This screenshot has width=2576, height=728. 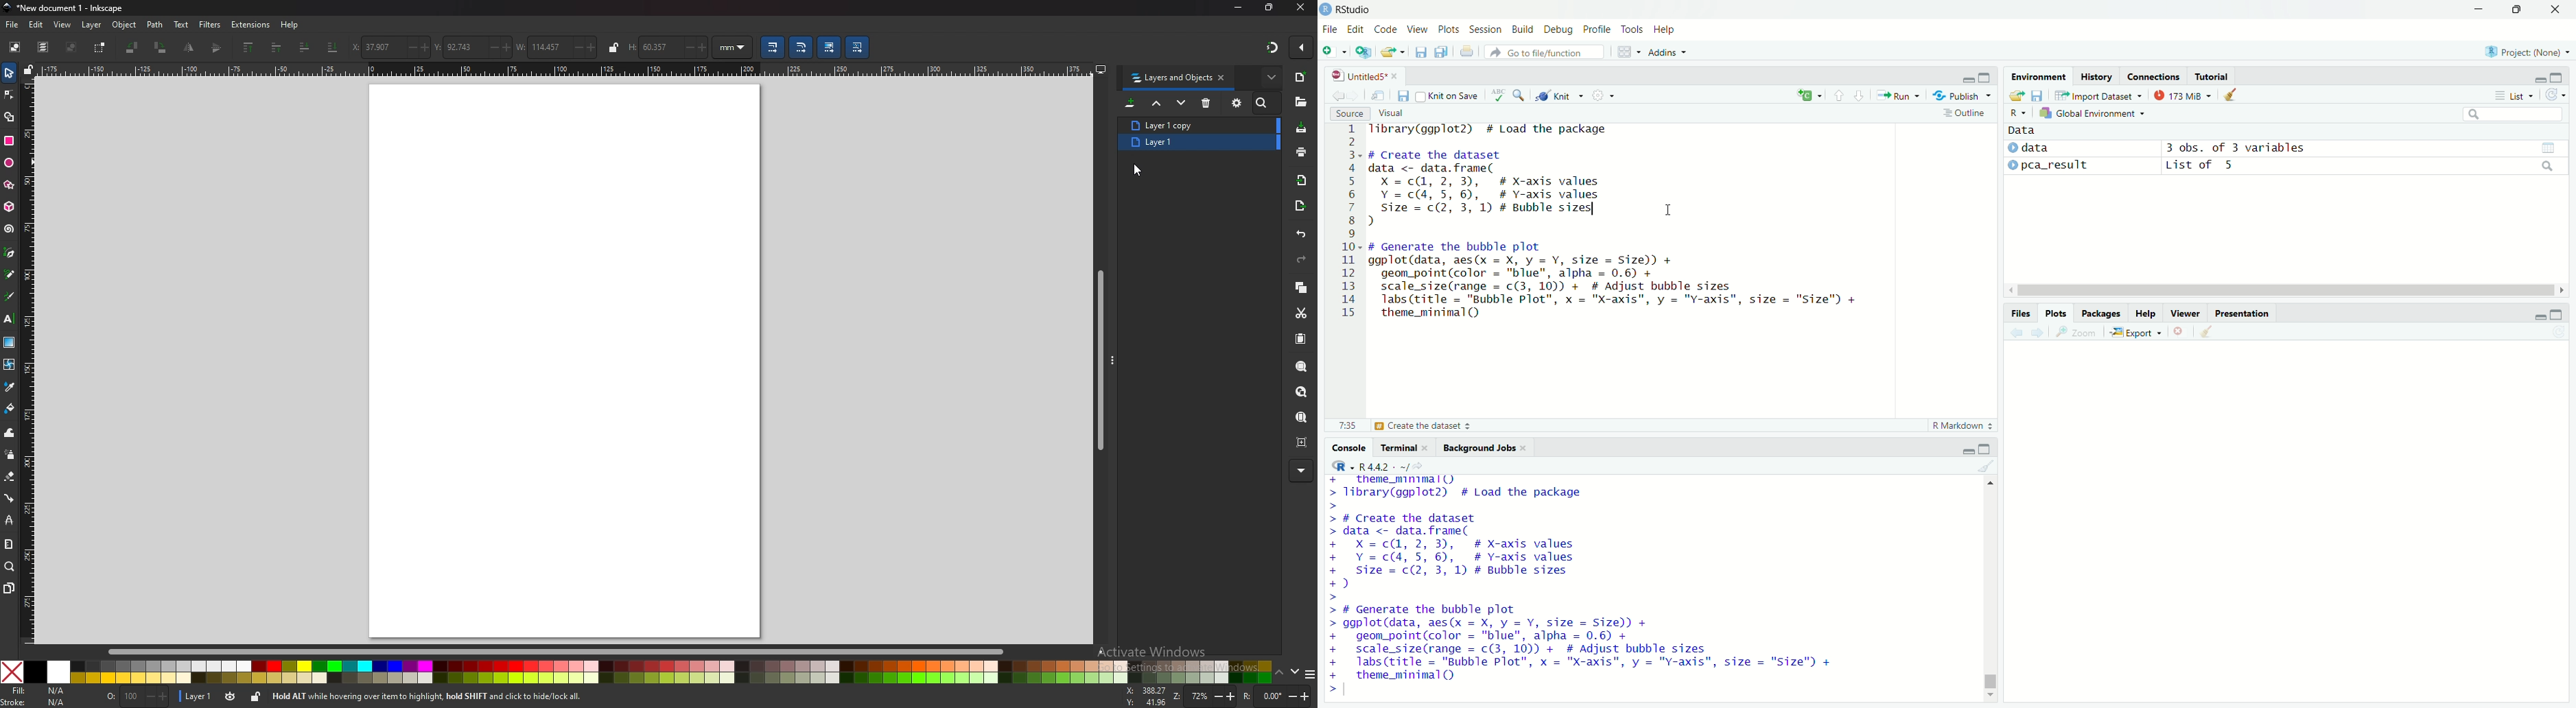 I want to click on toggle visibility, so click(x=231, y=696).